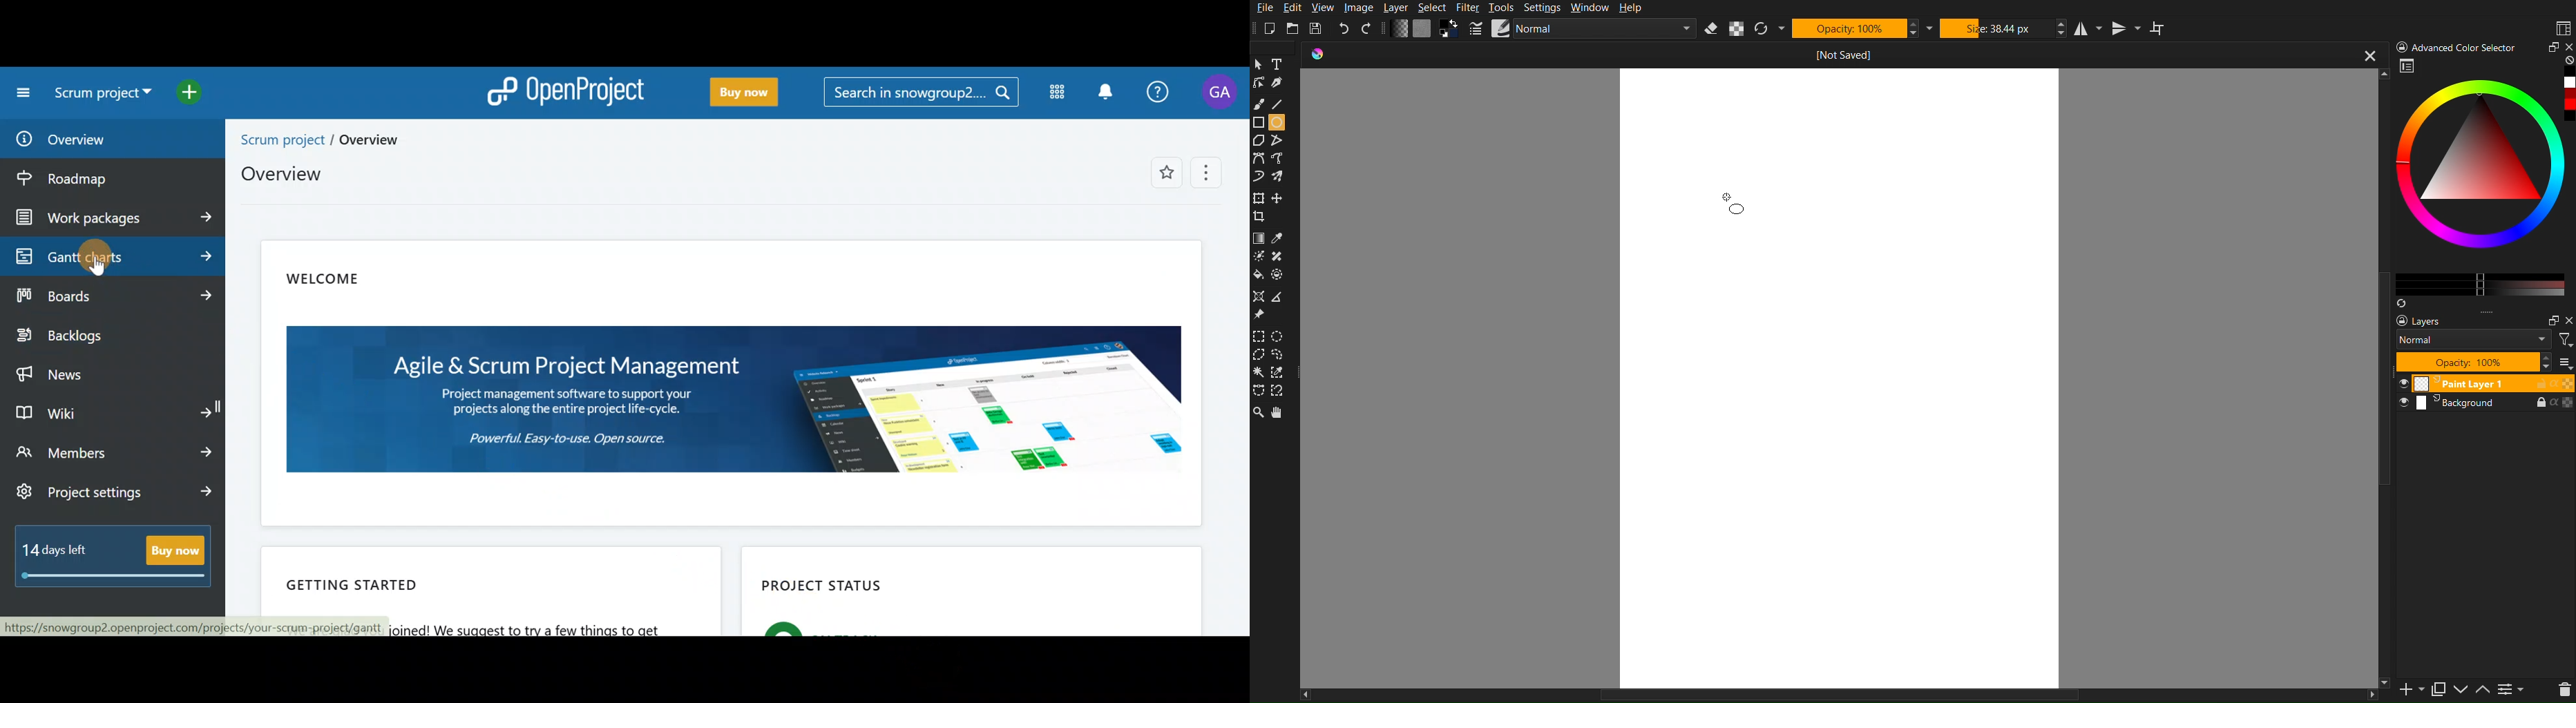 This screenshot has height=728, width=2576. Describe the element at coordinates (2516, 689) in the screenshot. I see `contrace` at that location.